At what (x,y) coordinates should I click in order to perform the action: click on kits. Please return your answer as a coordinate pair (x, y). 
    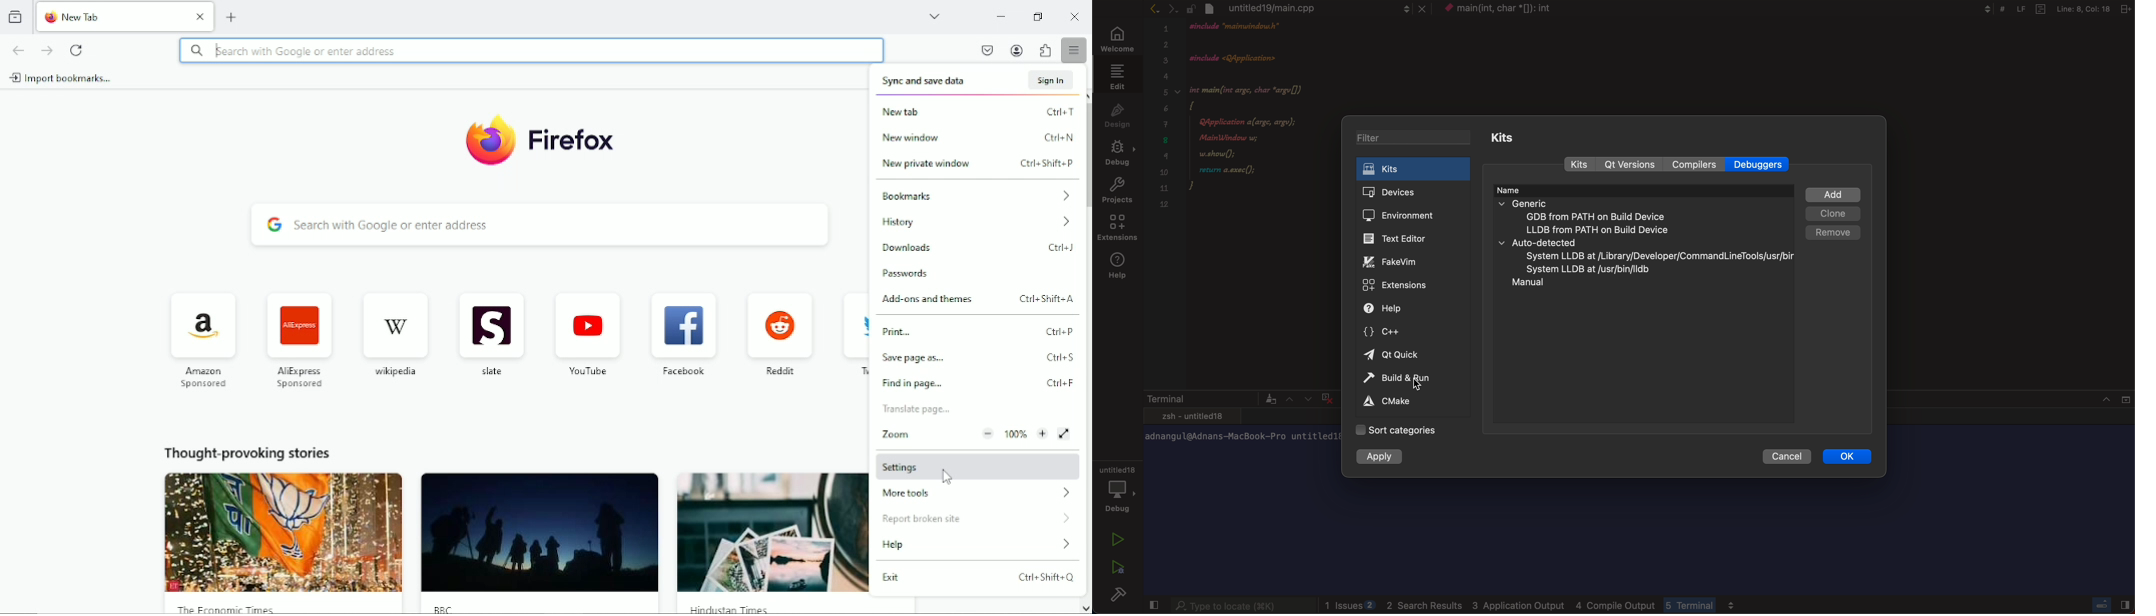
    Looking at the image, I should click on (1413, 169).